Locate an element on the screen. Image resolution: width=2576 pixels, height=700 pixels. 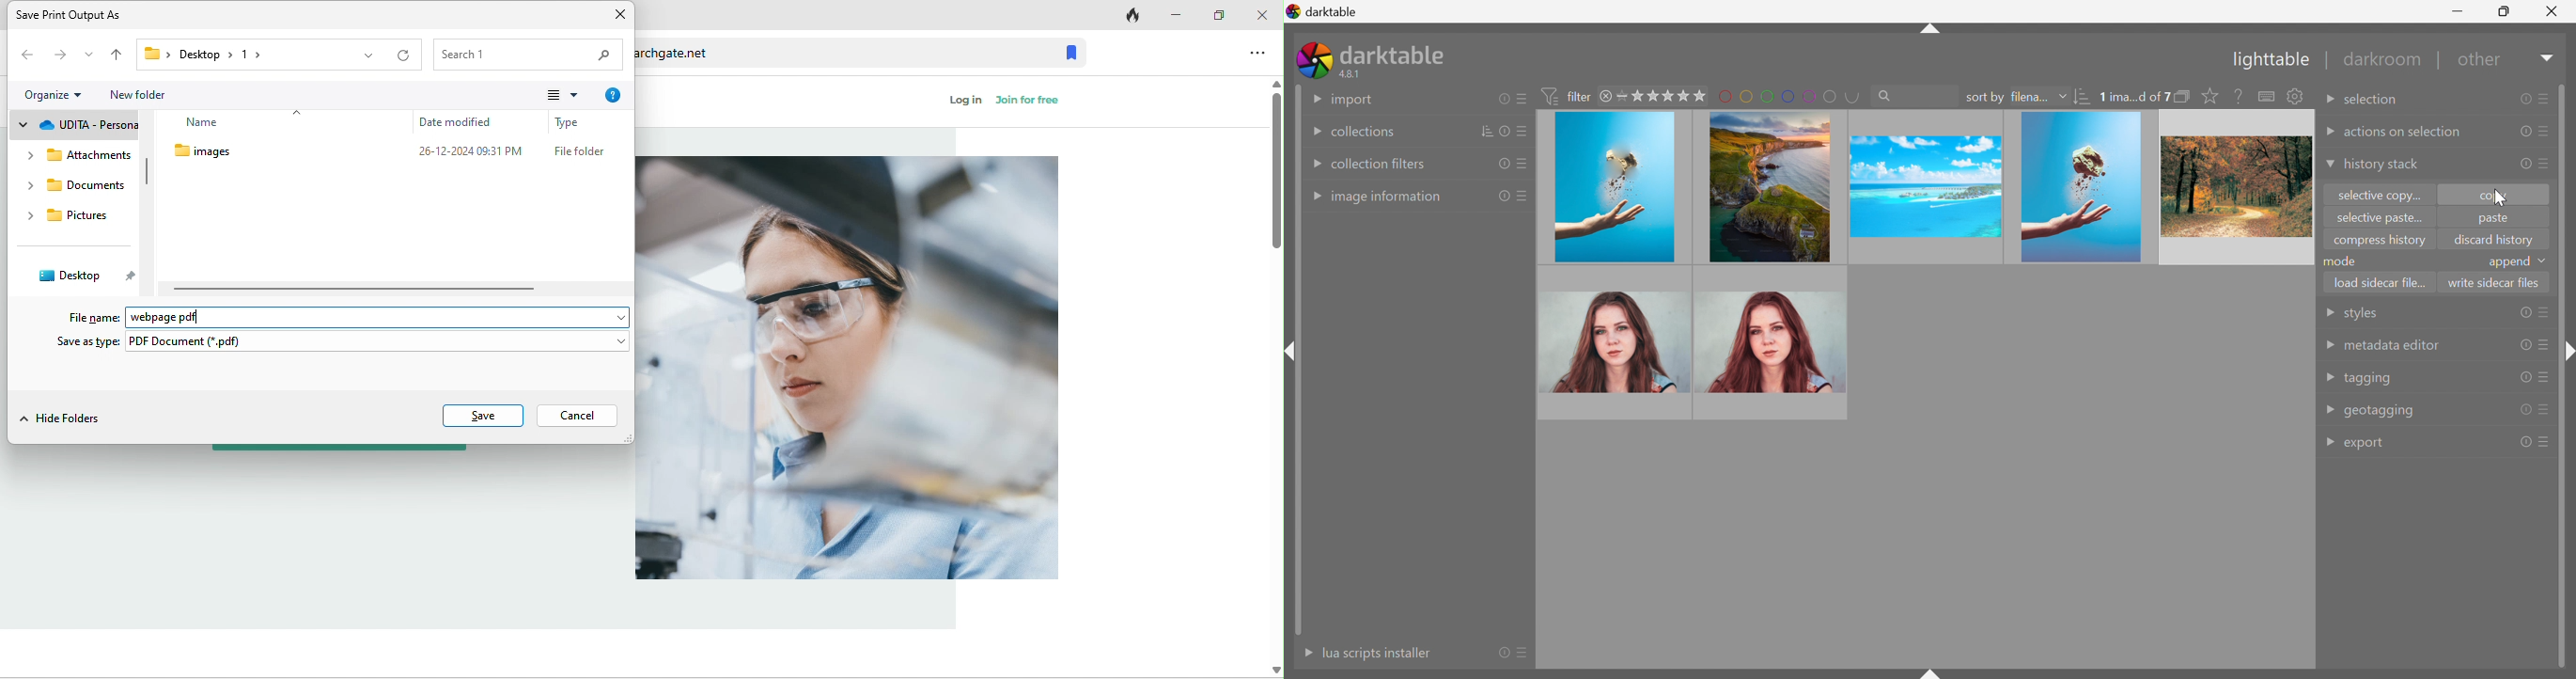
click to change the size of overlays on thumbnails is located at coordinates (2207, 96).